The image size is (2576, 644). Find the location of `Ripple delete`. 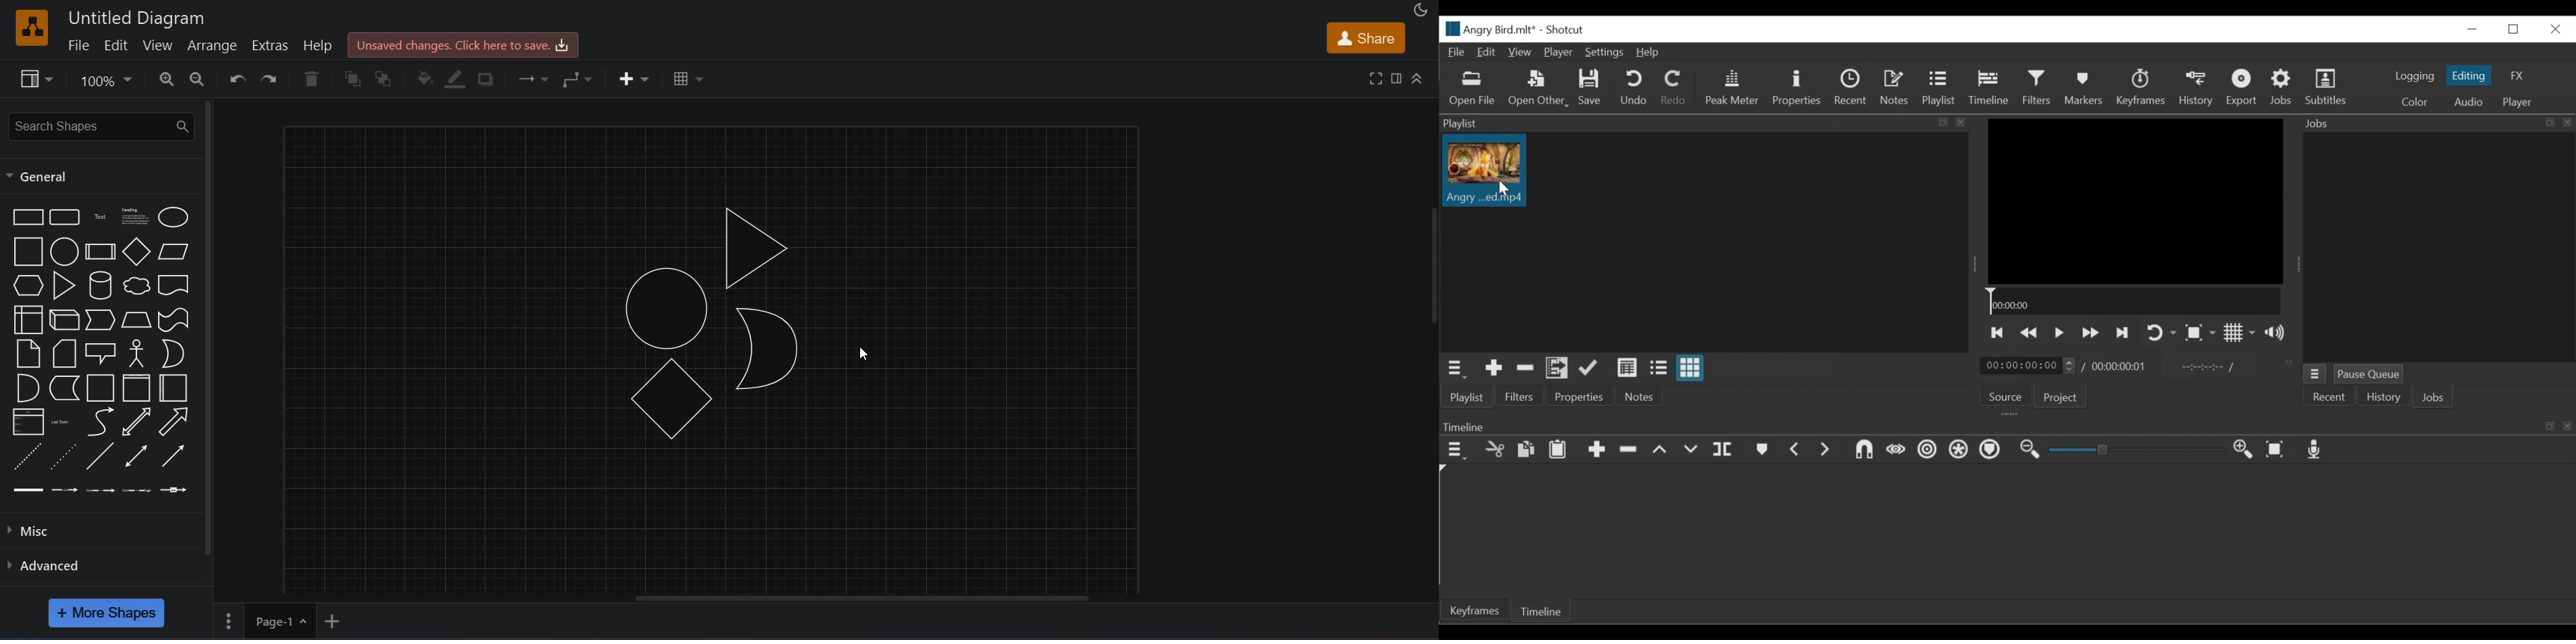

Ripple delete is located at coordinates (1629, 449).